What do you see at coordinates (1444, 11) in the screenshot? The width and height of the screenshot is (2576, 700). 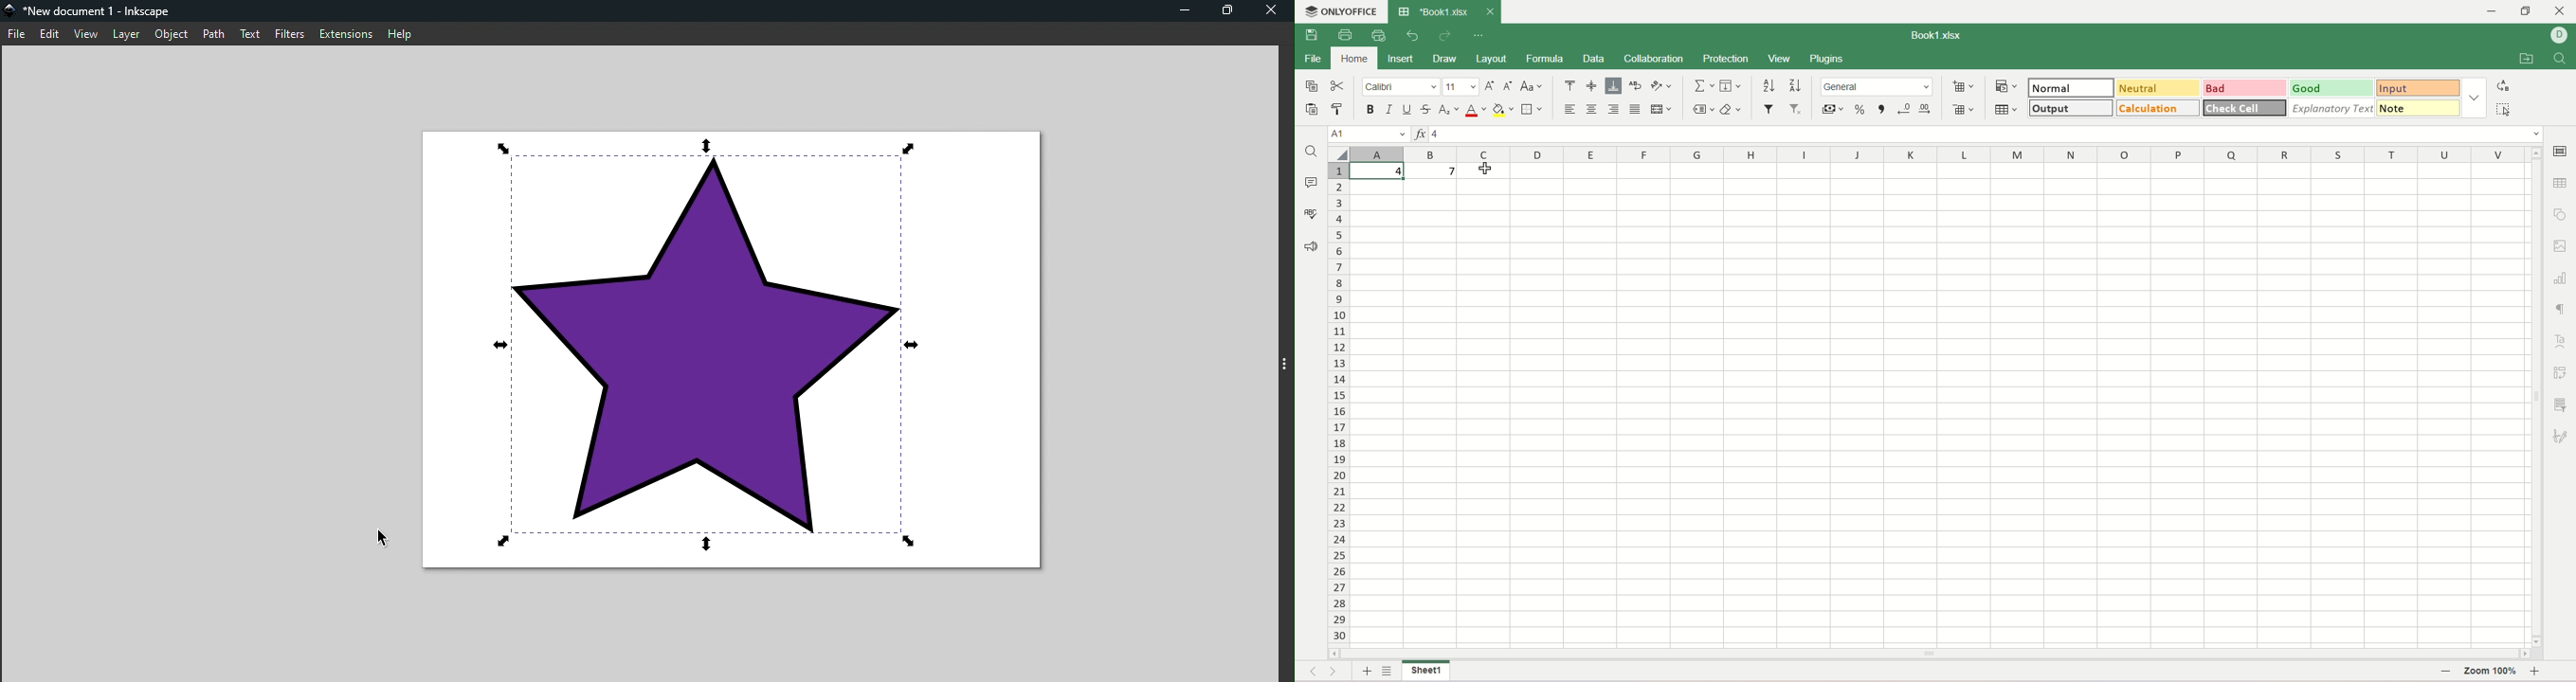 I see `book1.xlsx` at bounding box center [1444, 11].